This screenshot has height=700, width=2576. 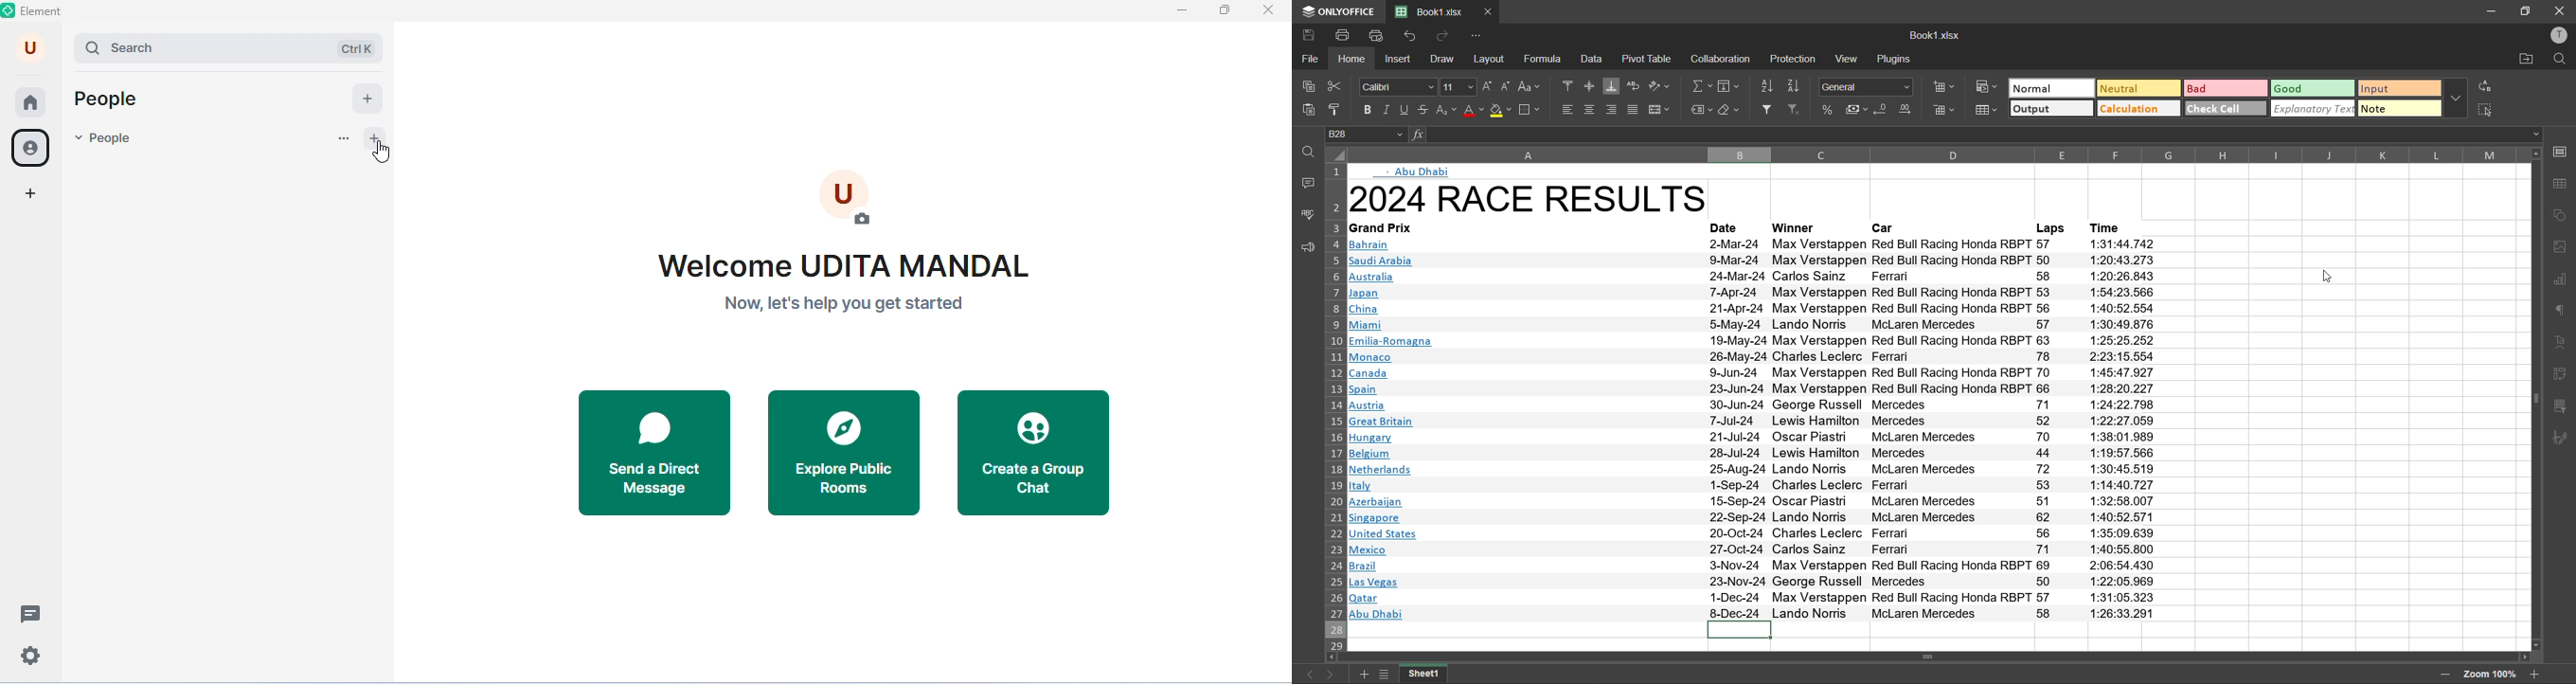 What do you see at coordinates (2051, 88) in the screenshot?
I see `normal` at bounding box center [2051, 88].